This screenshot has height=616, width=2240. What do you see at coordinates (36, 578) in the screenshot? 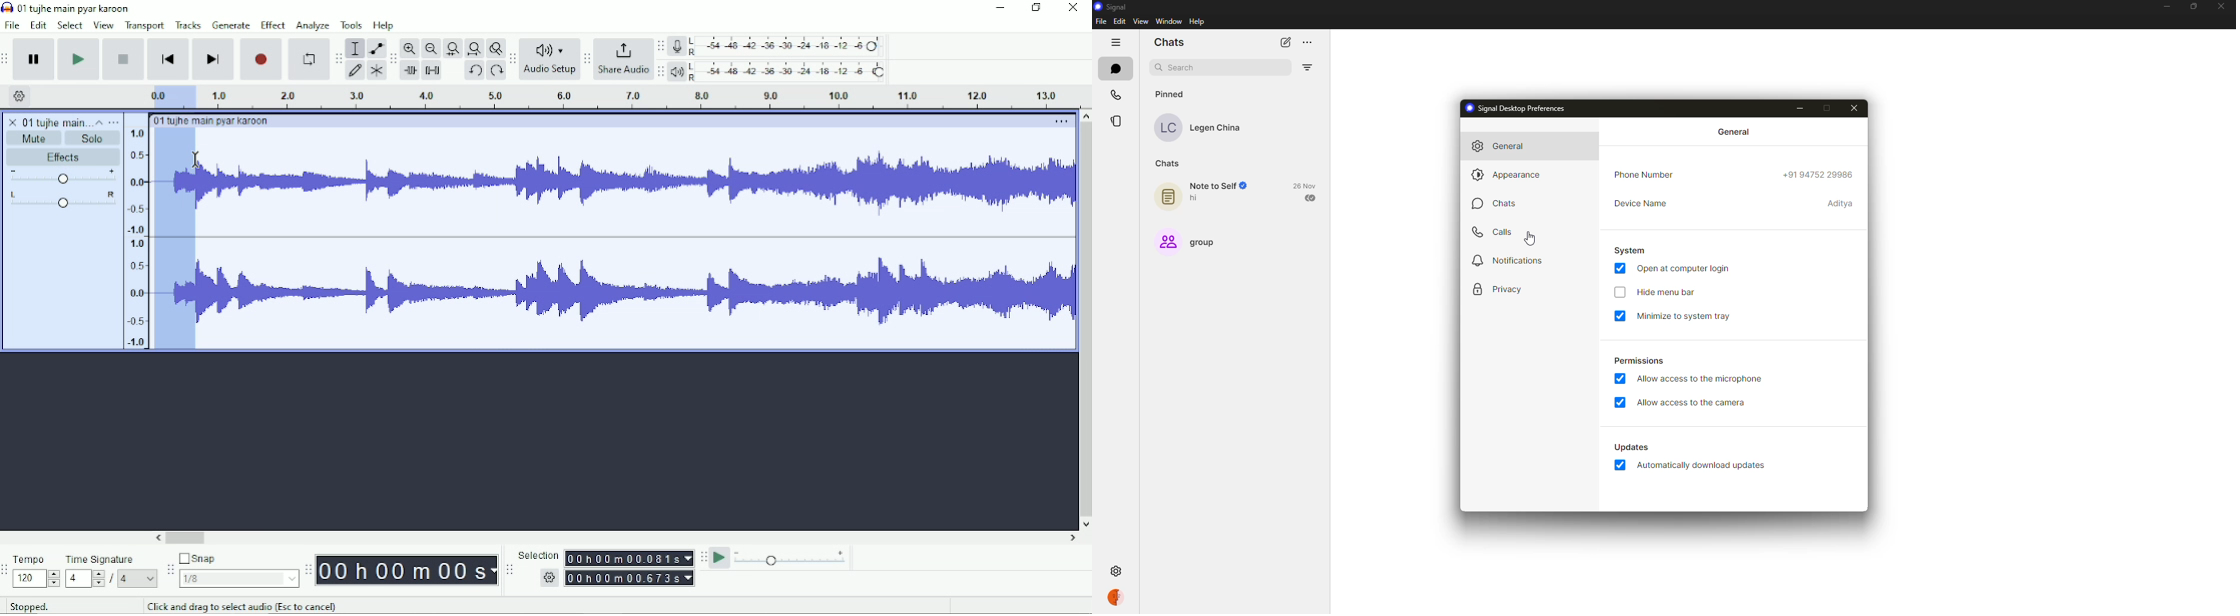
I see `Tempo Range` at bounding box center [36, 578].